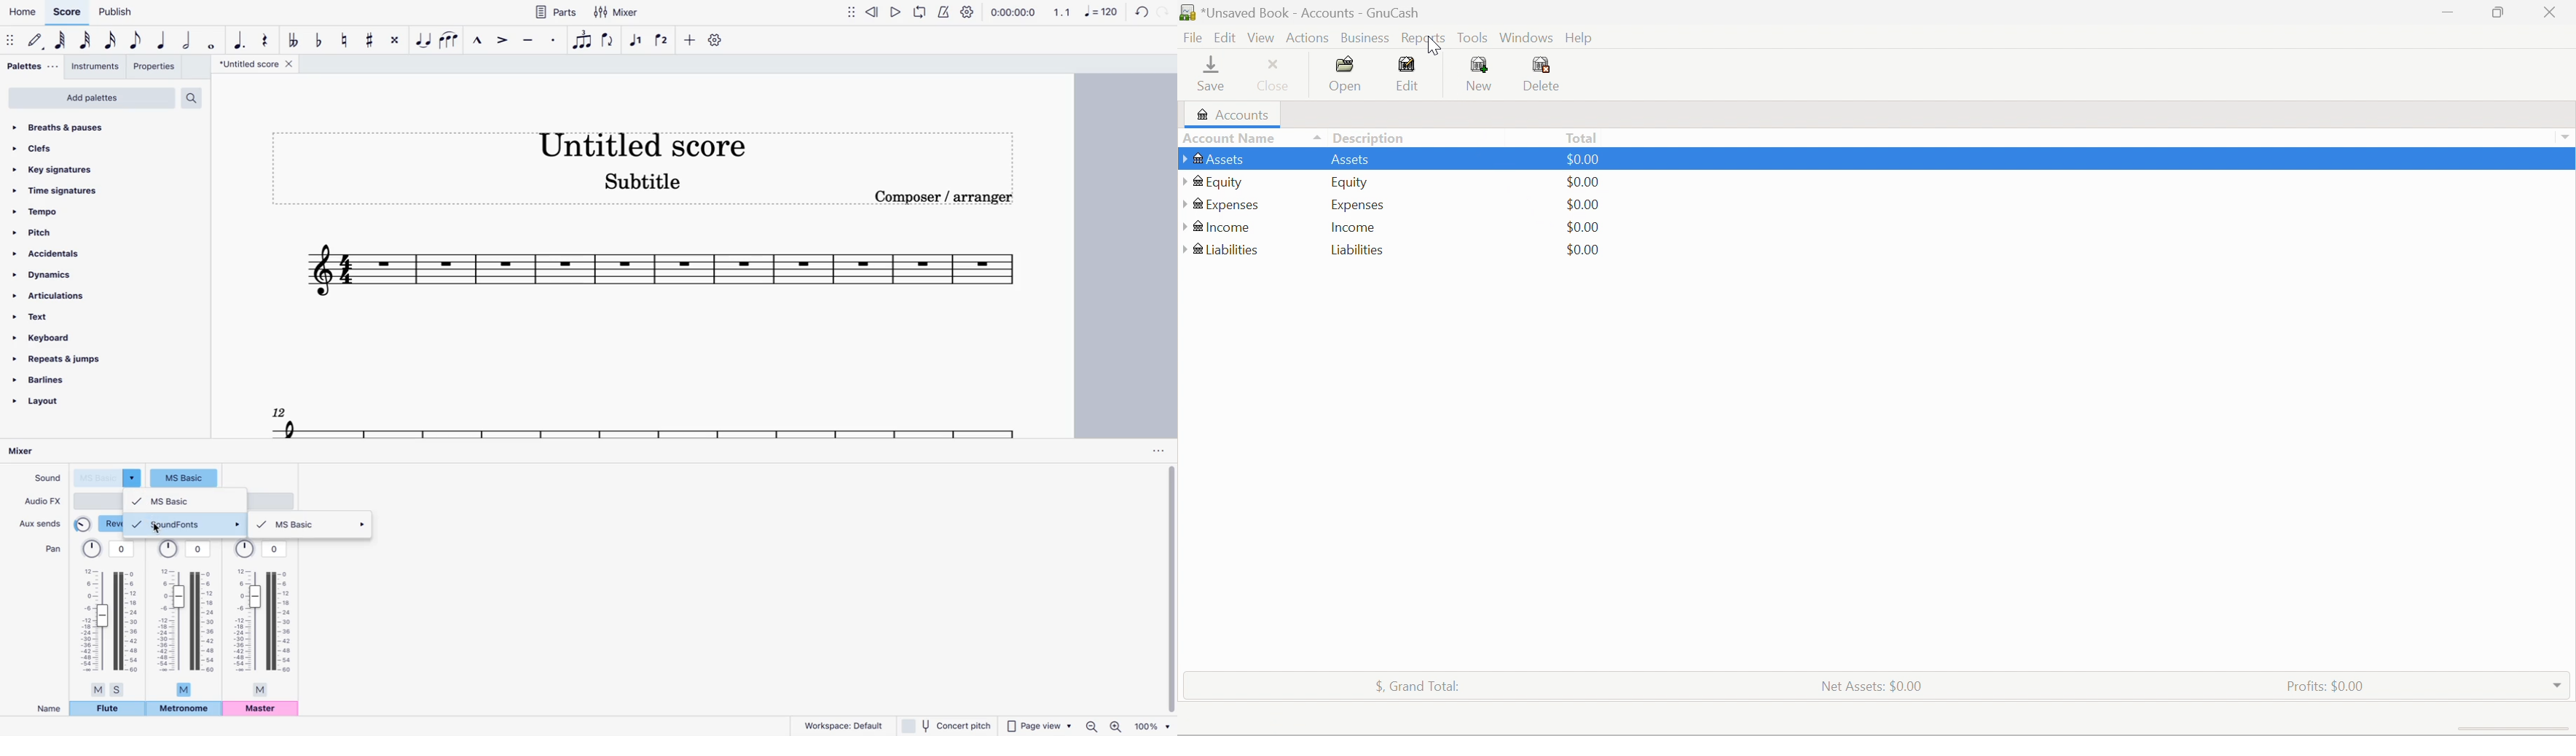  I want to click on Total, so click(1583, 138).